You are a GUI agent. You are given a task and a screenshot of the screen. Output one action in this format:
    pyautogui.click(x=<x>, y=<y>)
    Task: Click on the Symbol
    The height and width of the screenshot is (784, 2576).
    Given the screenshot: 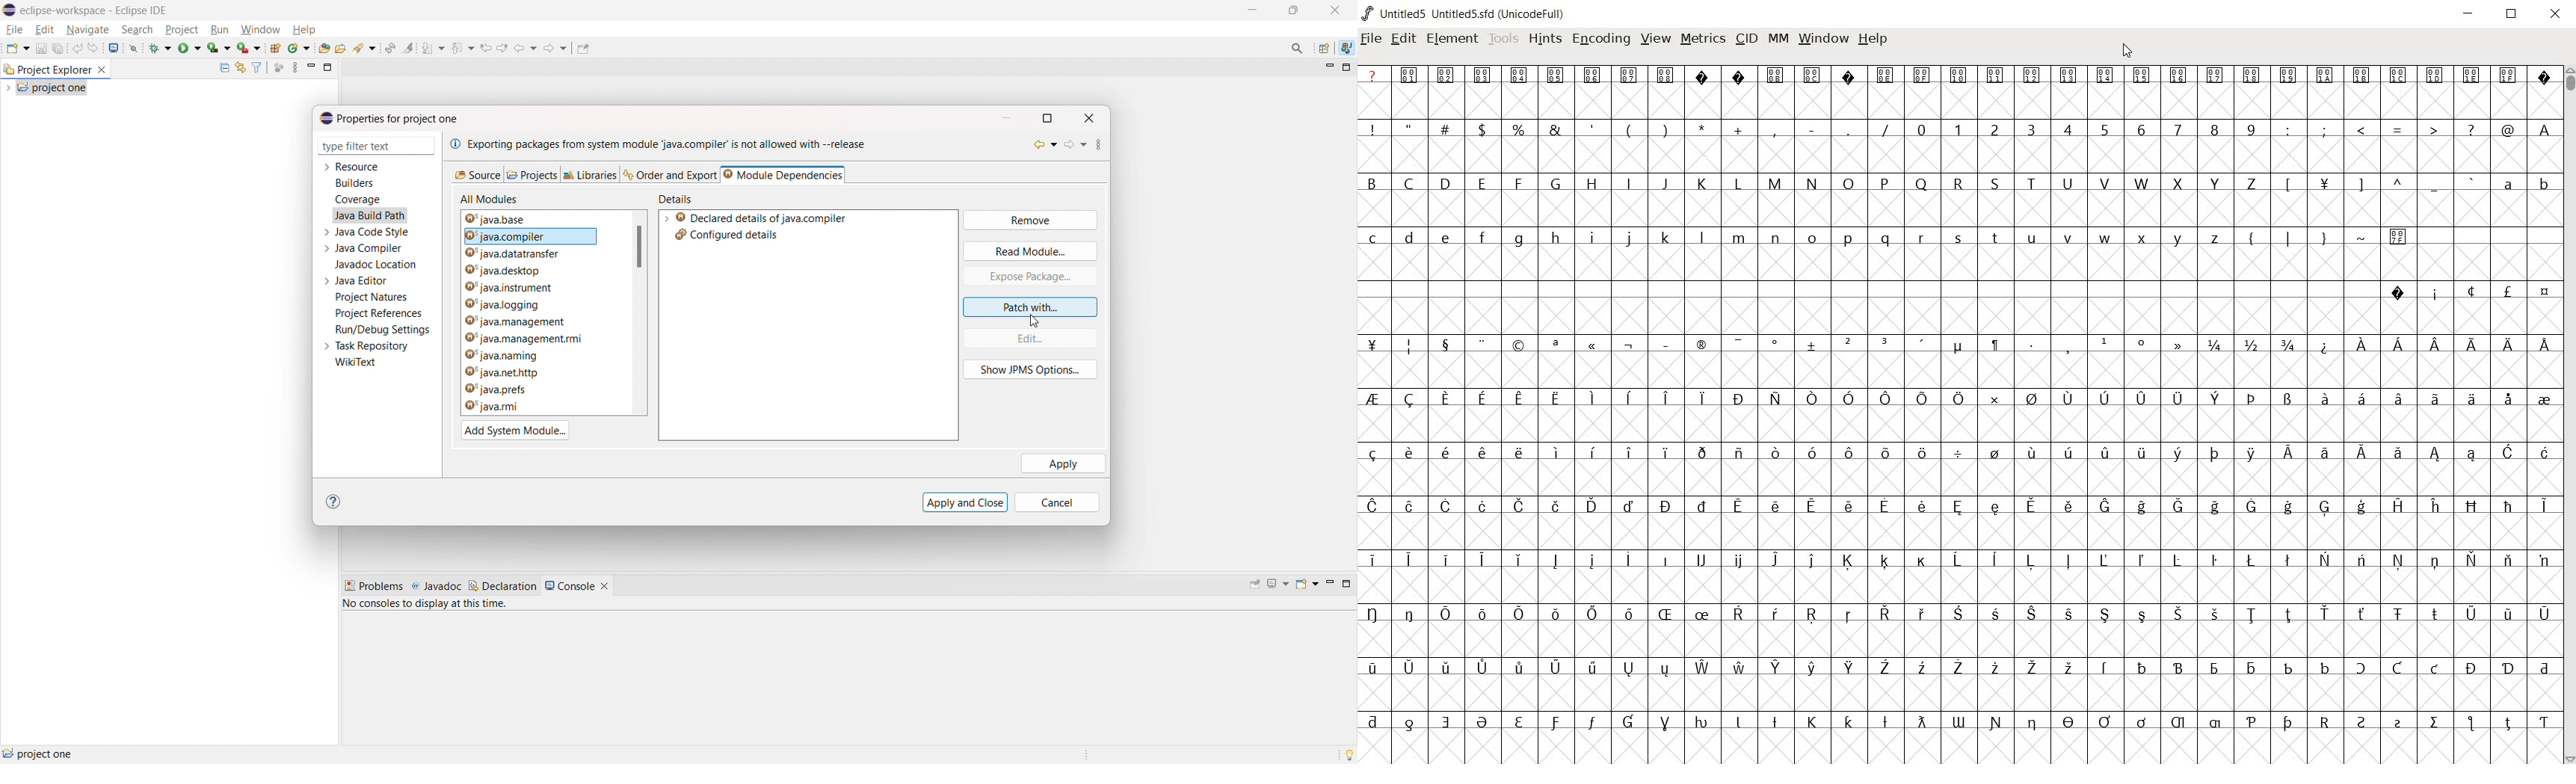 What is the action you would take?
    pyautogui.click(x=2251, y=723)
    